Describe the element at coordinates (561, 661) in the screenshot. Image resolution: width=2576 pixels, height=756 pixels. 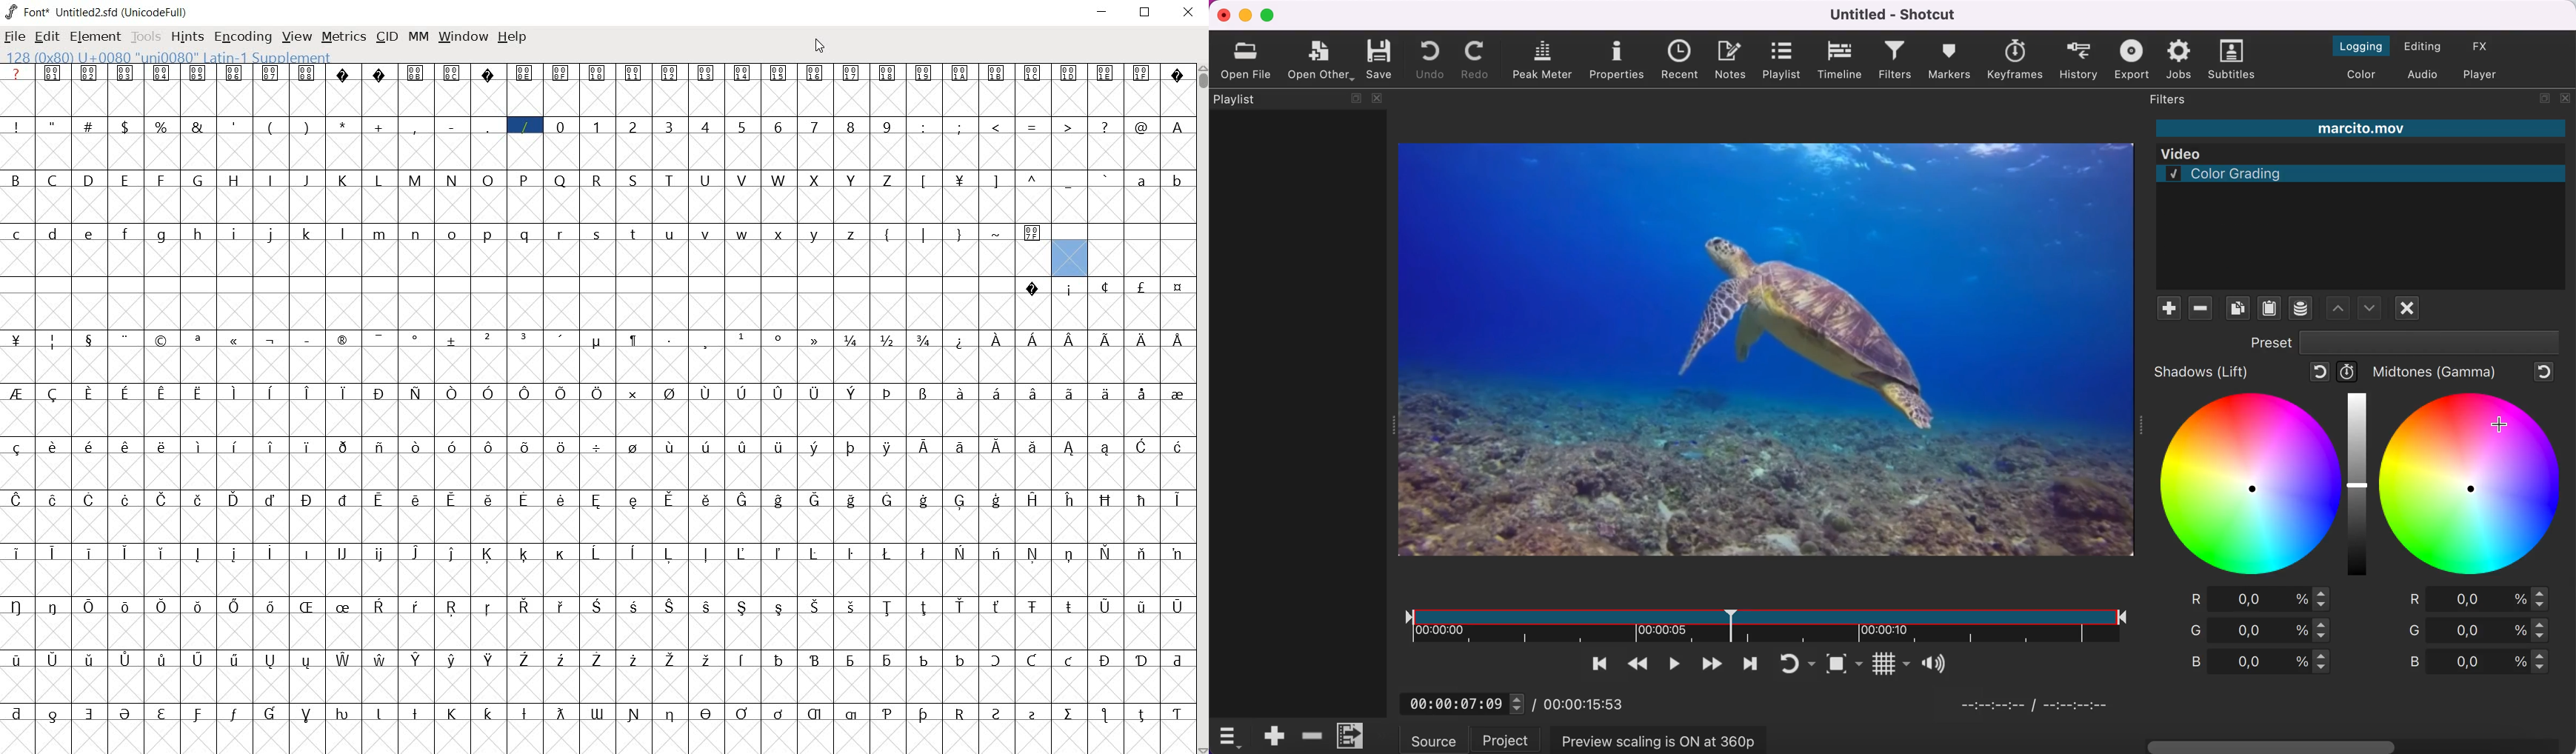
I see `glyph` at that location.